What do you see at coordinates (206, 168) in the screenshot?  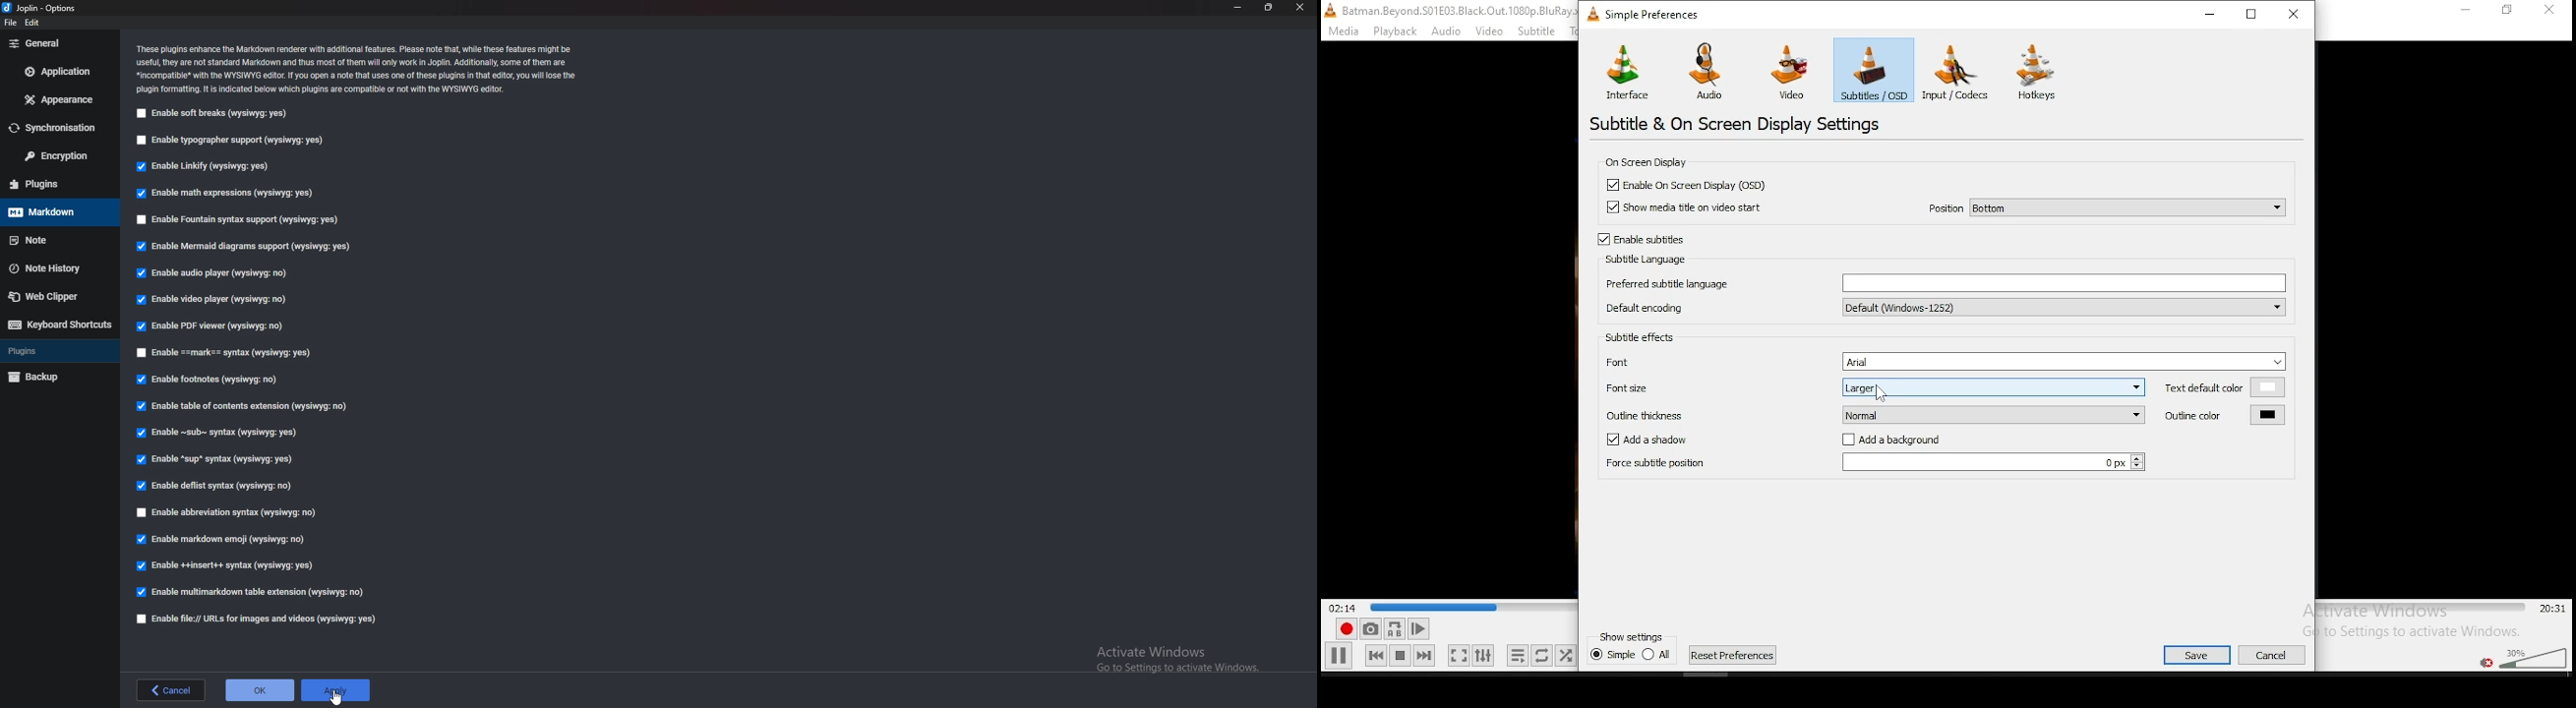 I see `Enable linkify` at bounding box center [206, 168].